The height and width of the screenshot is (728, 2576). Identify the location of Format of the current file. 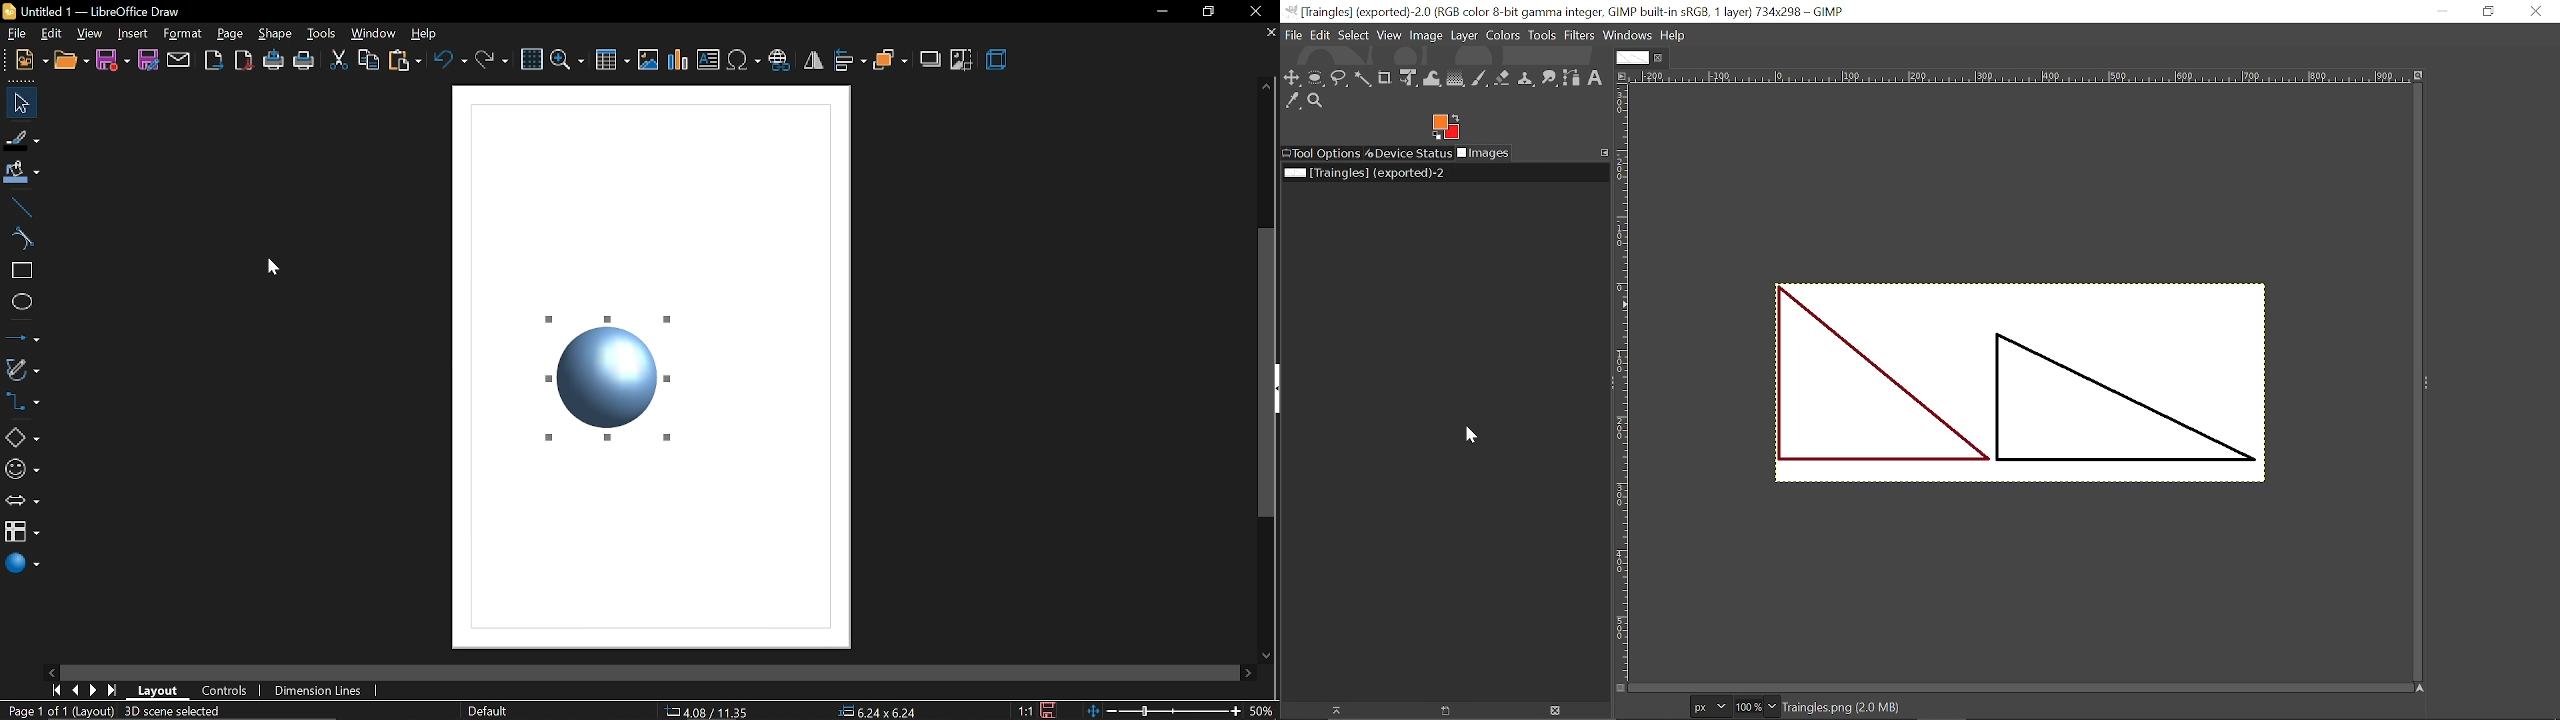
(1841, 706).